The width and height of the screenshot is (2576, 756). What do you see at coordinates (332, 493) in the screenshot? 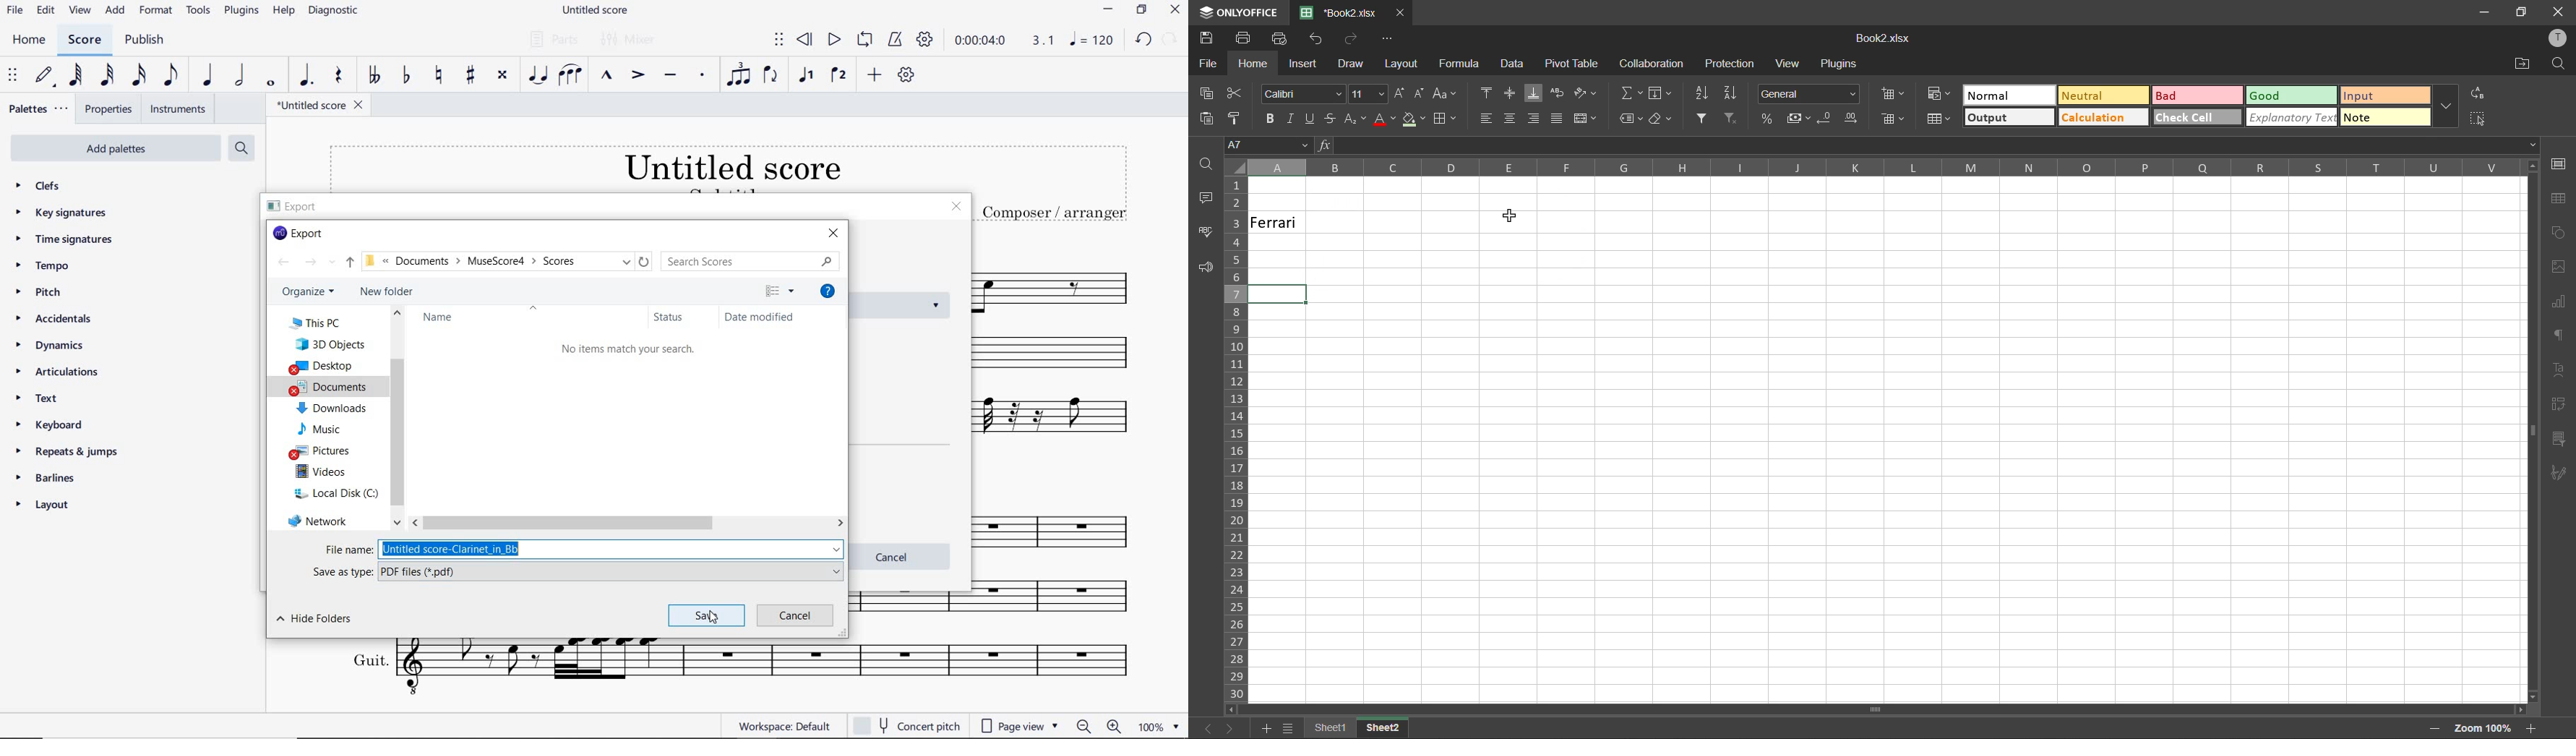
I see `local disk` at bounding box center [332, 493].